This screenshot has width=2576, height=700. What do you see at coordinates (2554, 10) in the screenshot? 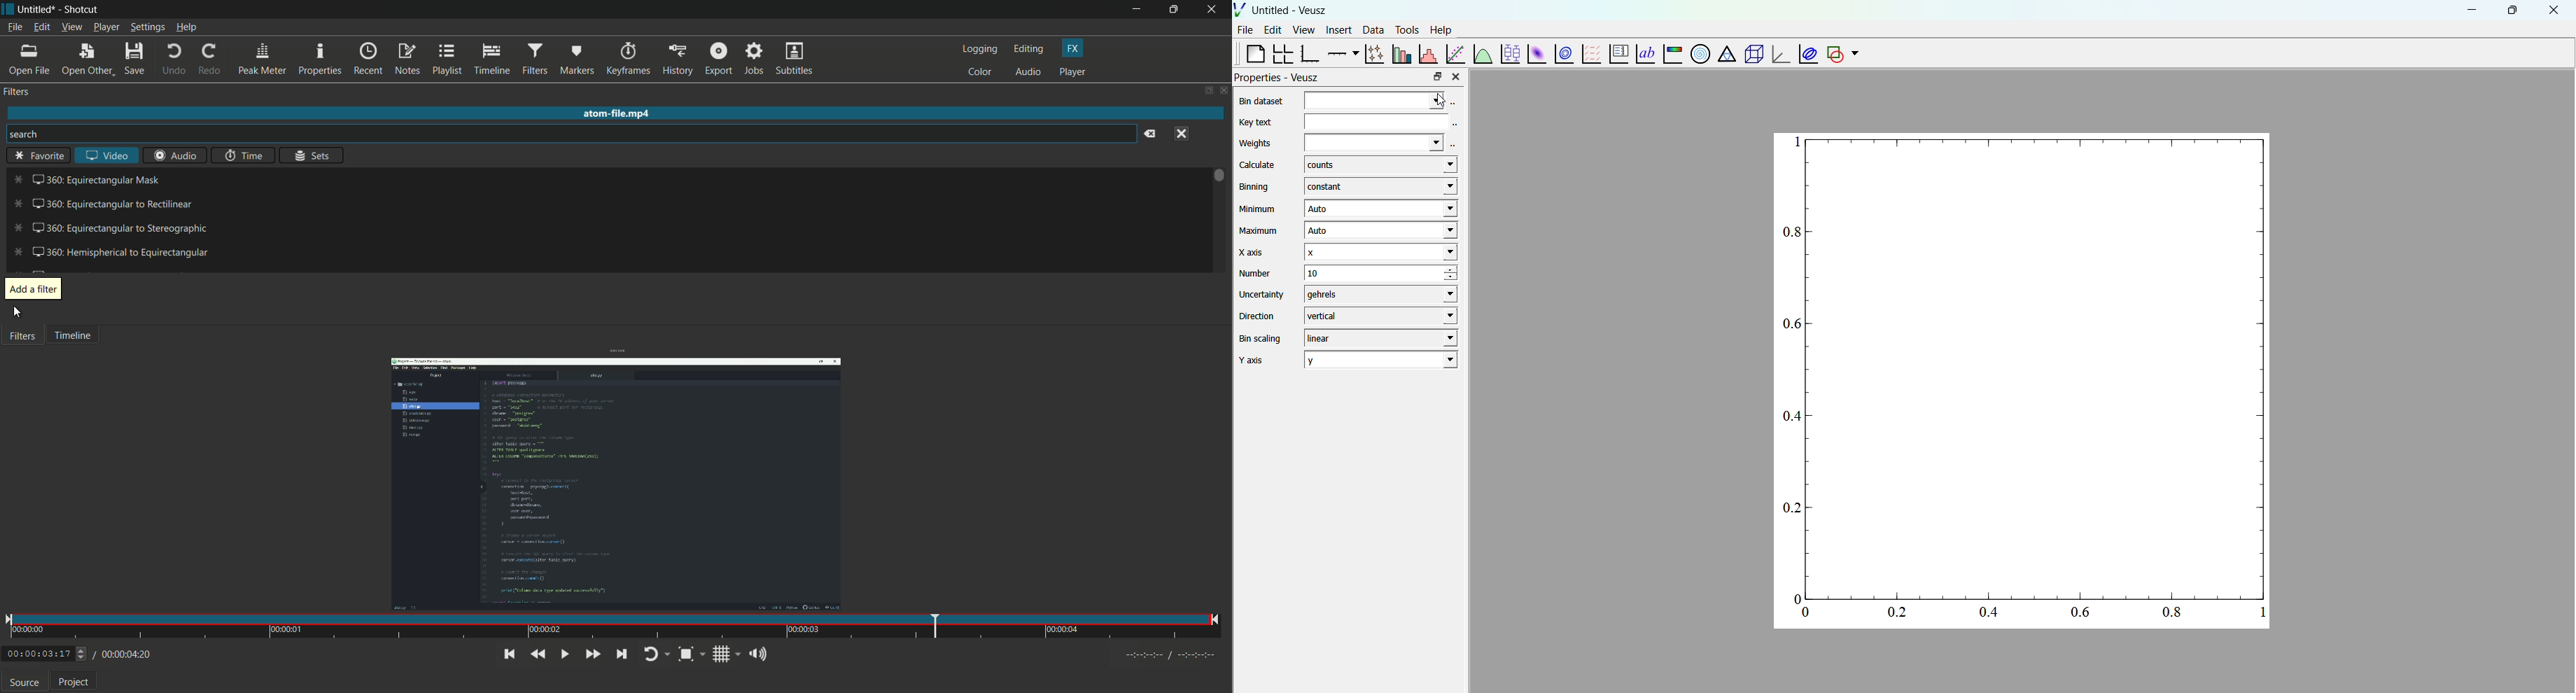
I see `close` at bounding box center [2554, 10].